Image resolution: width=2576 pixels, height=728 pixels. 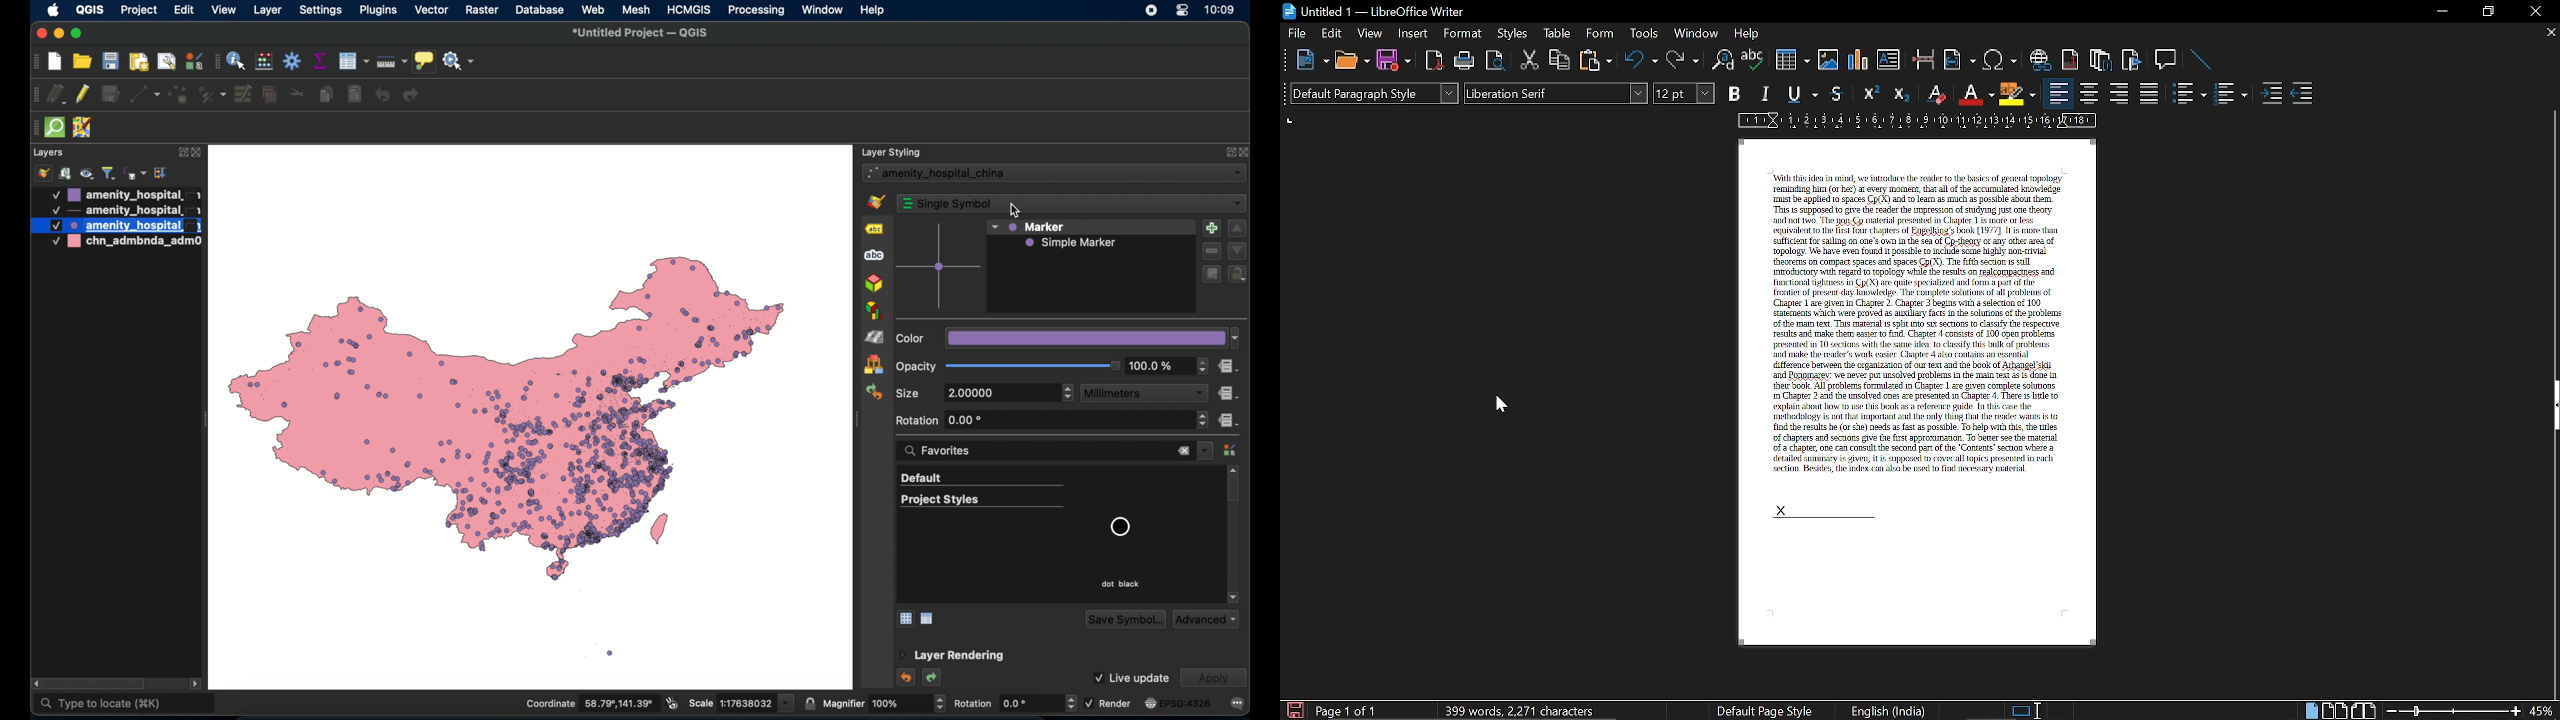 I want to click on raster, so click(x=481, y=10).